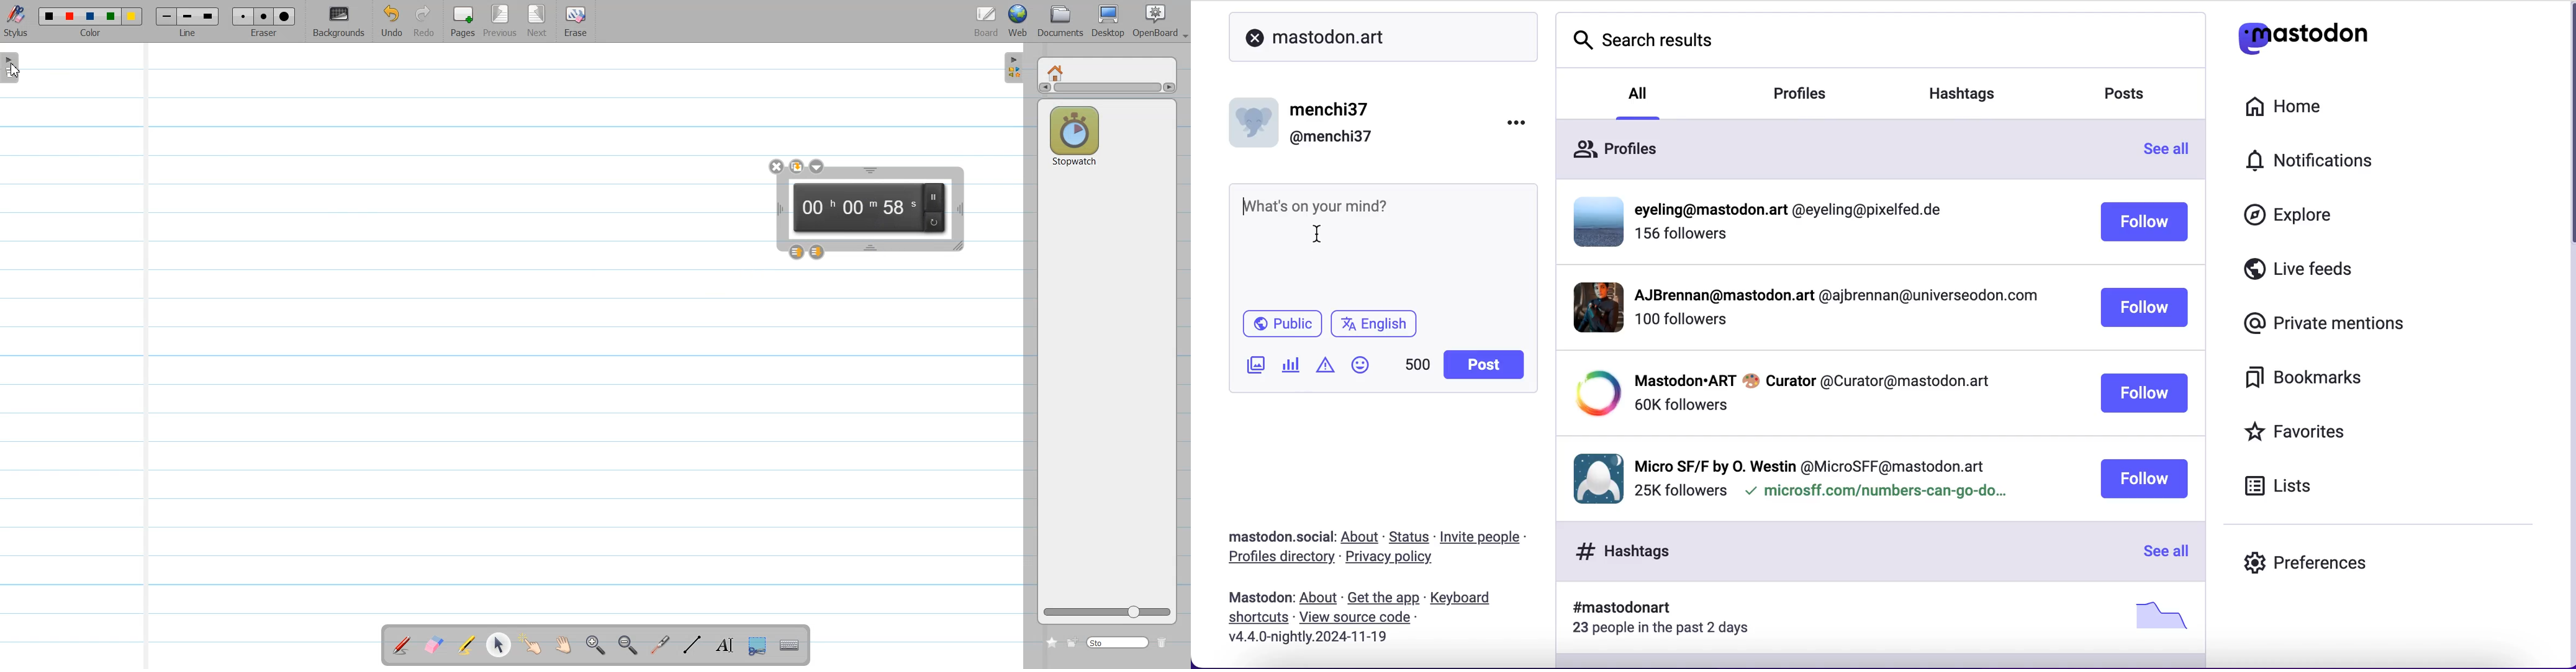 The height and width of the screenshot is (672, 2576). I want to click on mastodon logo, so click(2323, 38).